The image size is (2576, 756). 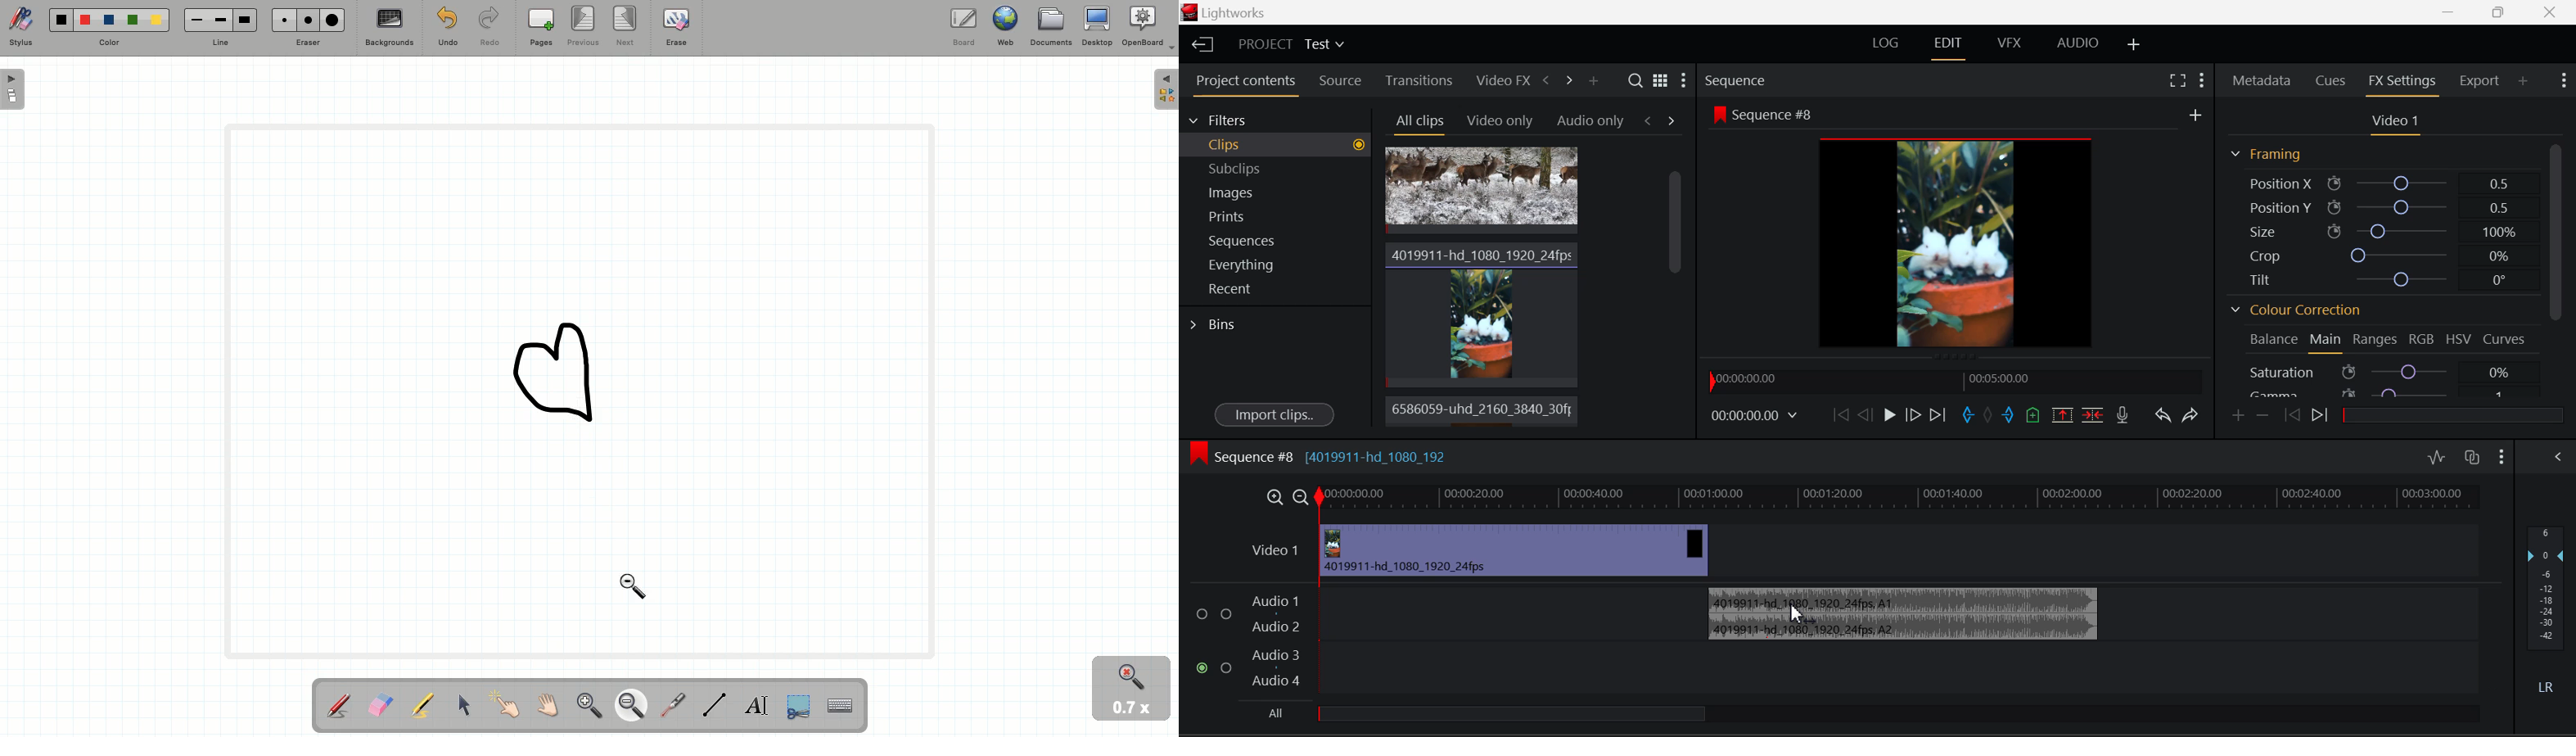 What do you see at coordinates (1276, 216) in the screenshot?
I see `Prints` at bounding box center [1276, 216].